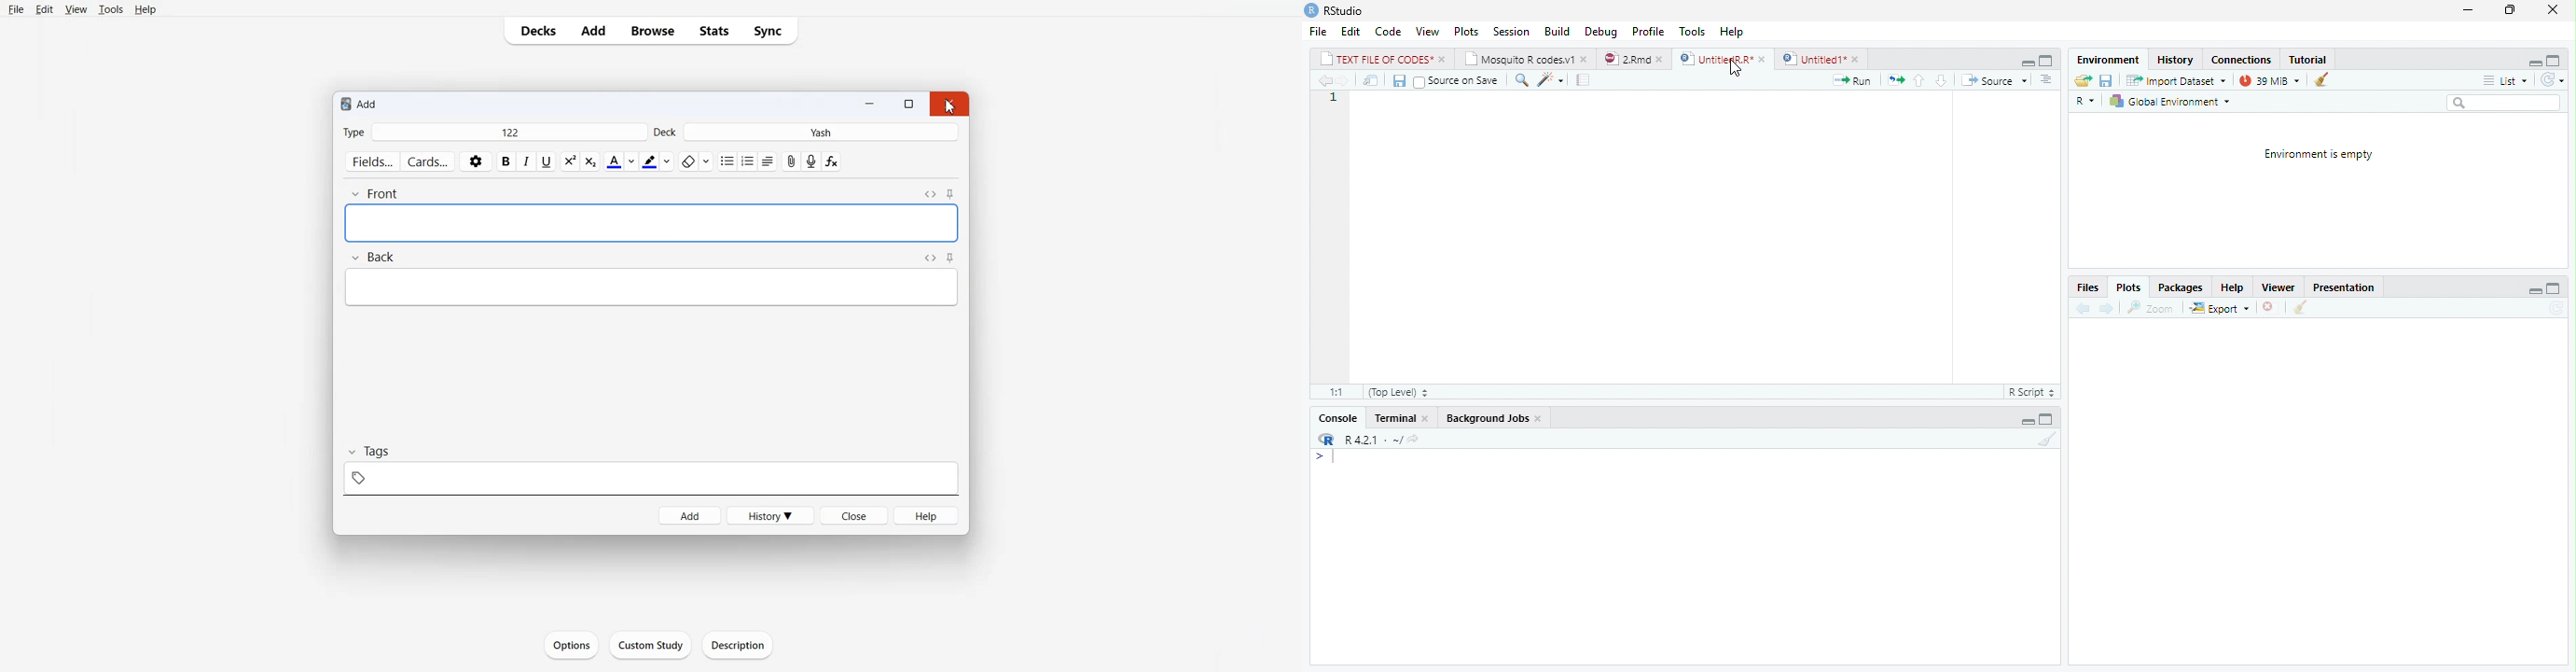 This screenshot has height=672, width=2576. Describe the element at coordinates (1723, 58) in the screenshot. I see `UntitiedR.R* ` at that location.